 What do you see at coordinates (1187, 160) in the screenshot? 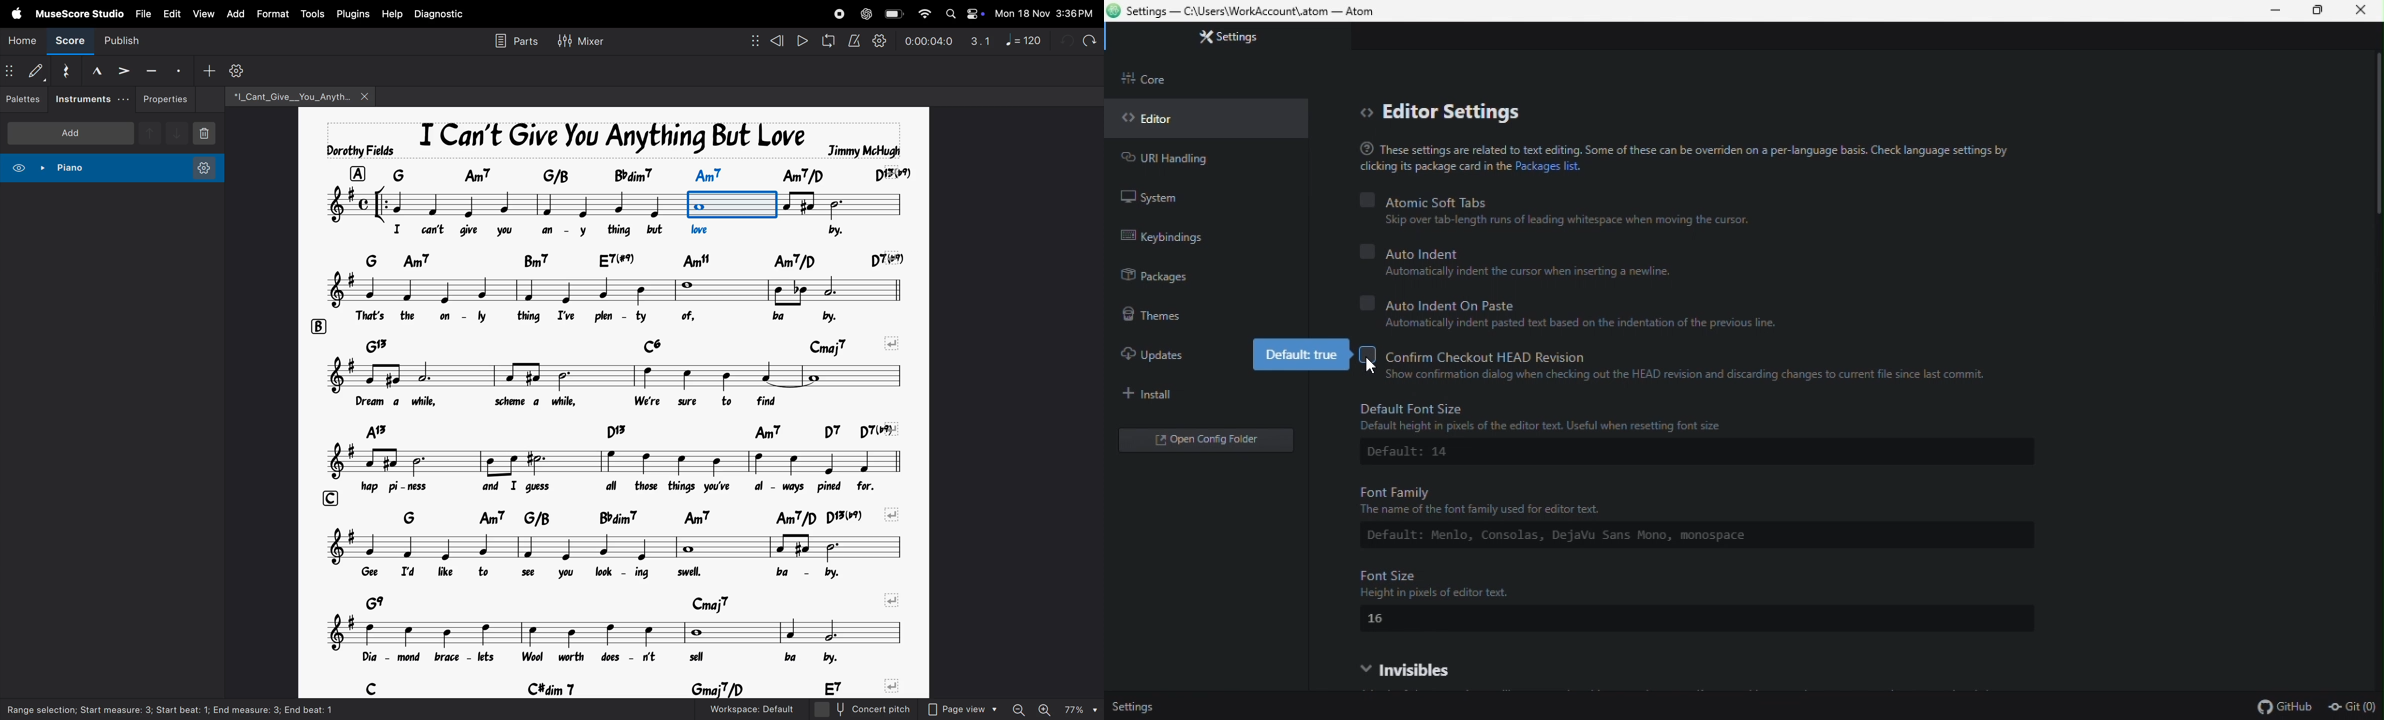
I see `URL handling` at bounding box center [1187, 160].